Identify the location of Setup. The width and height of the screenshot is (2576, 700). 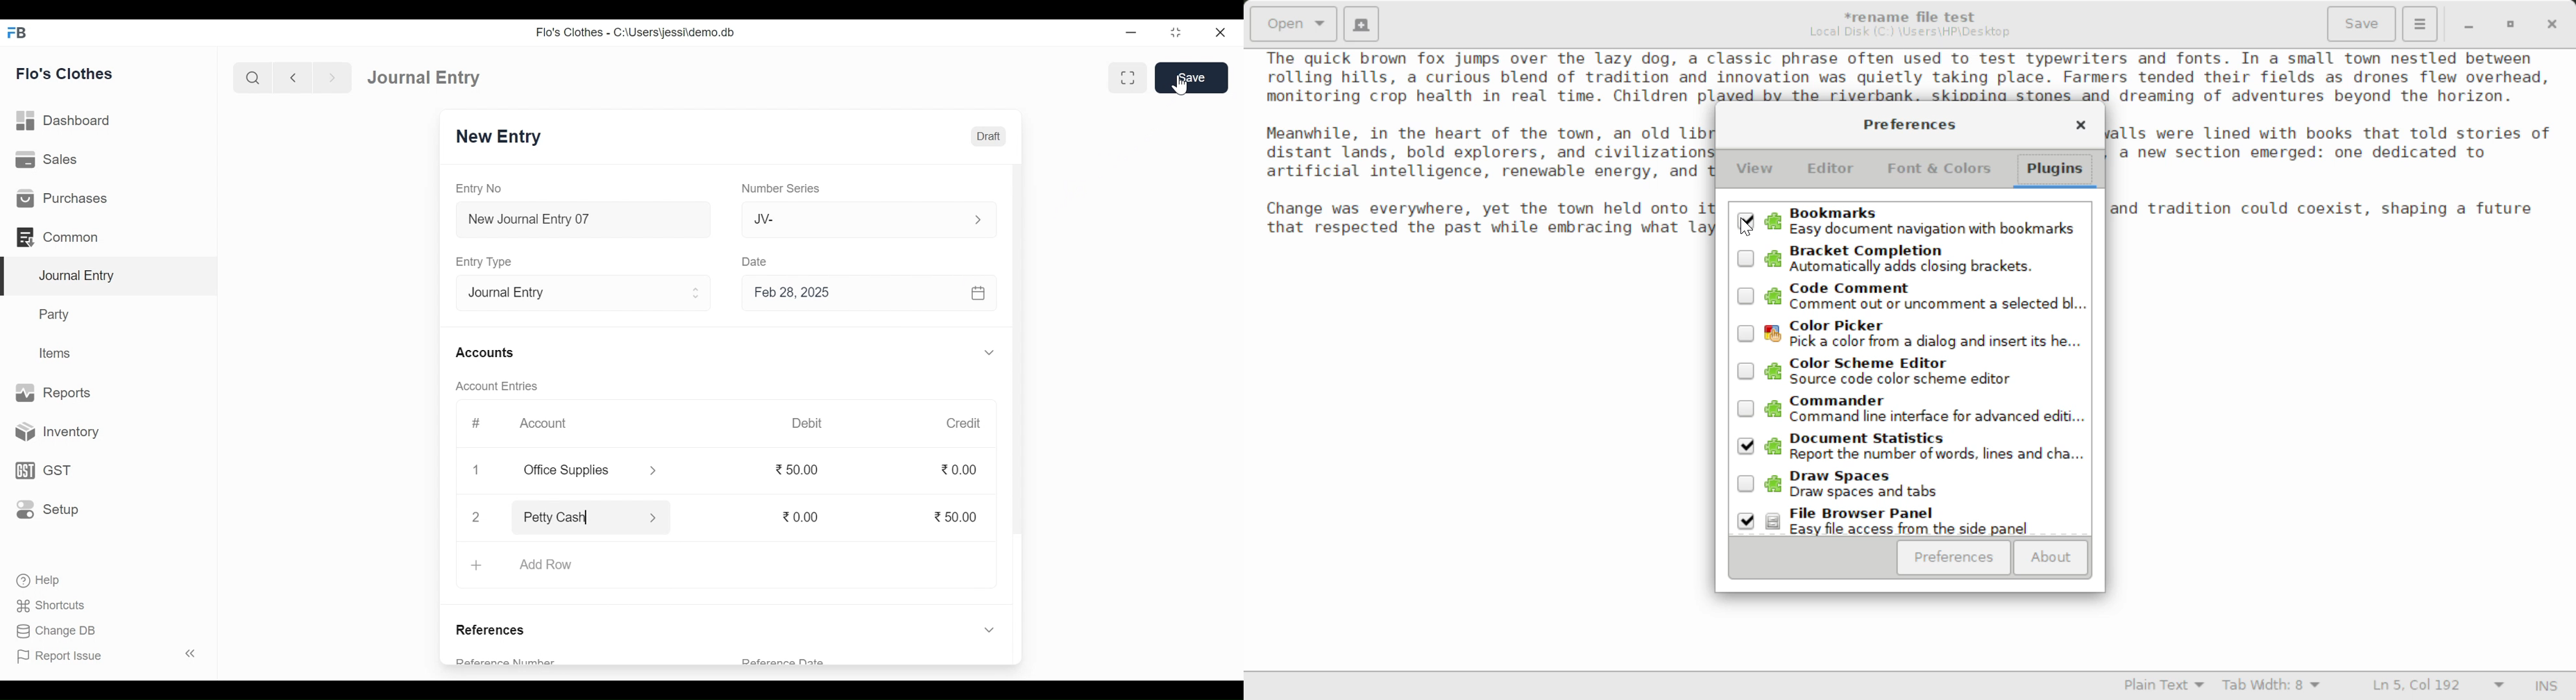
(47, 508).